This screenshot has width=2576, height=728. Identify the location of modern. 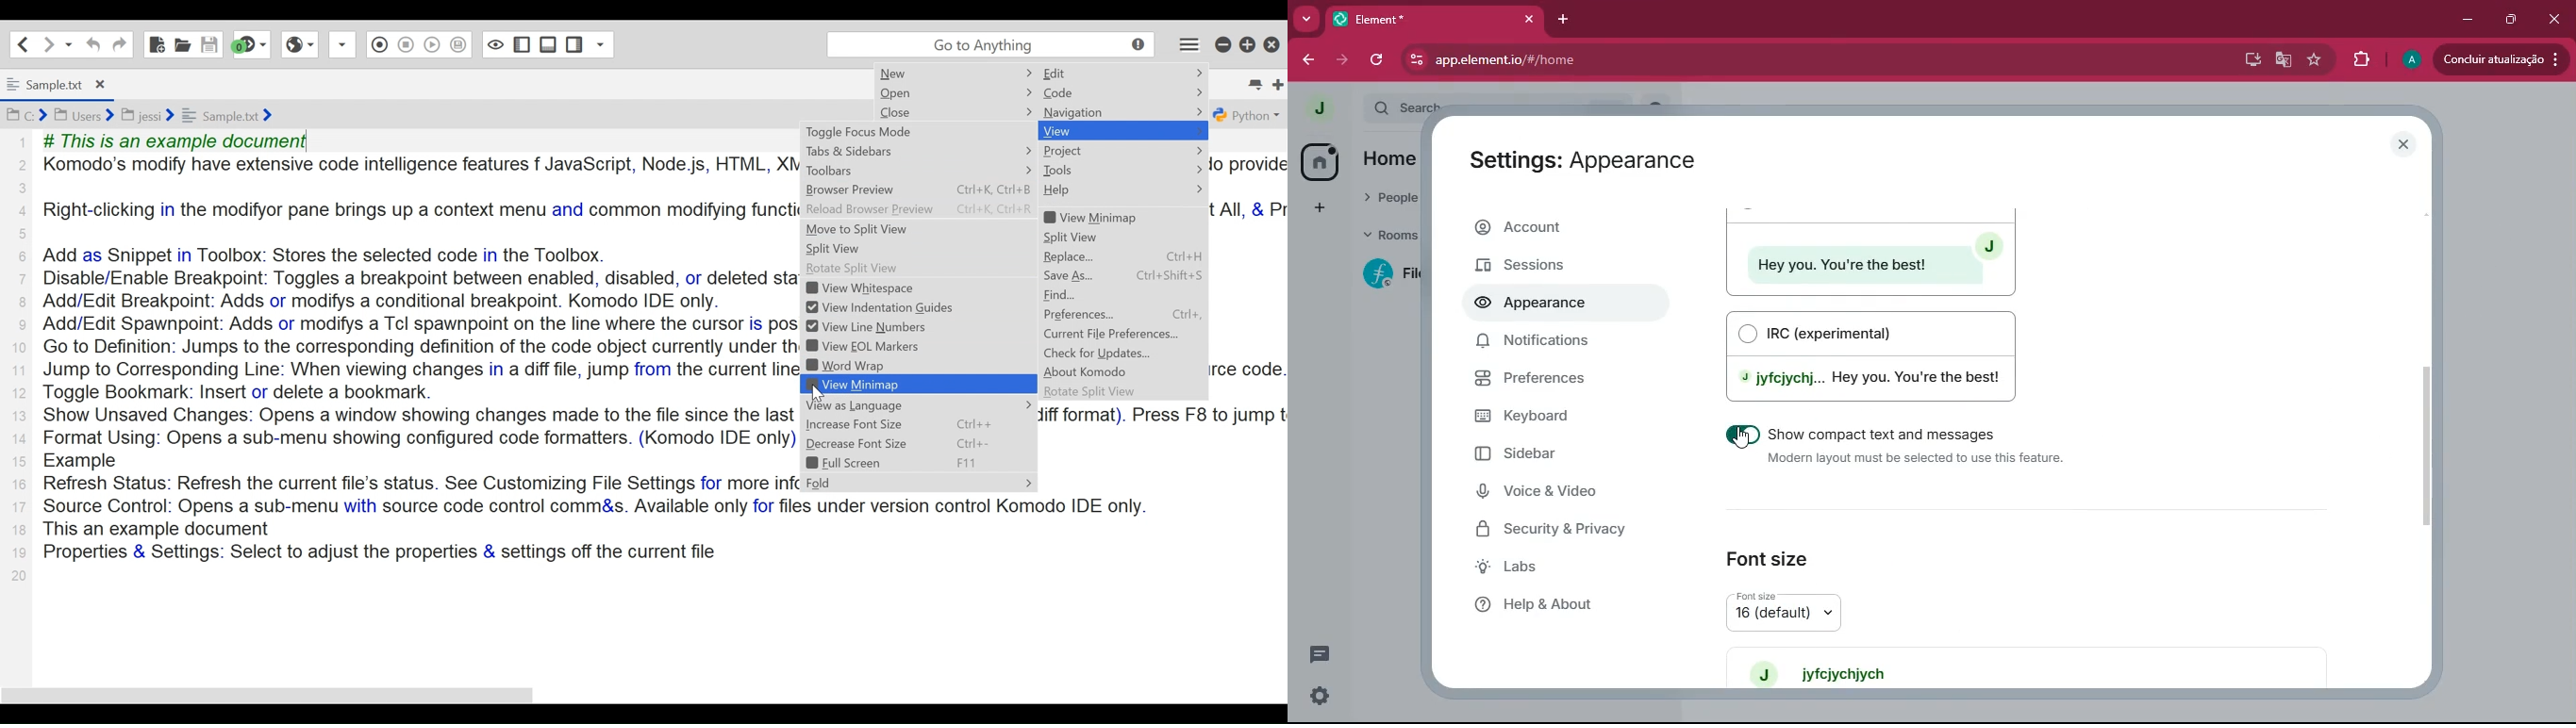
(1870, 251).